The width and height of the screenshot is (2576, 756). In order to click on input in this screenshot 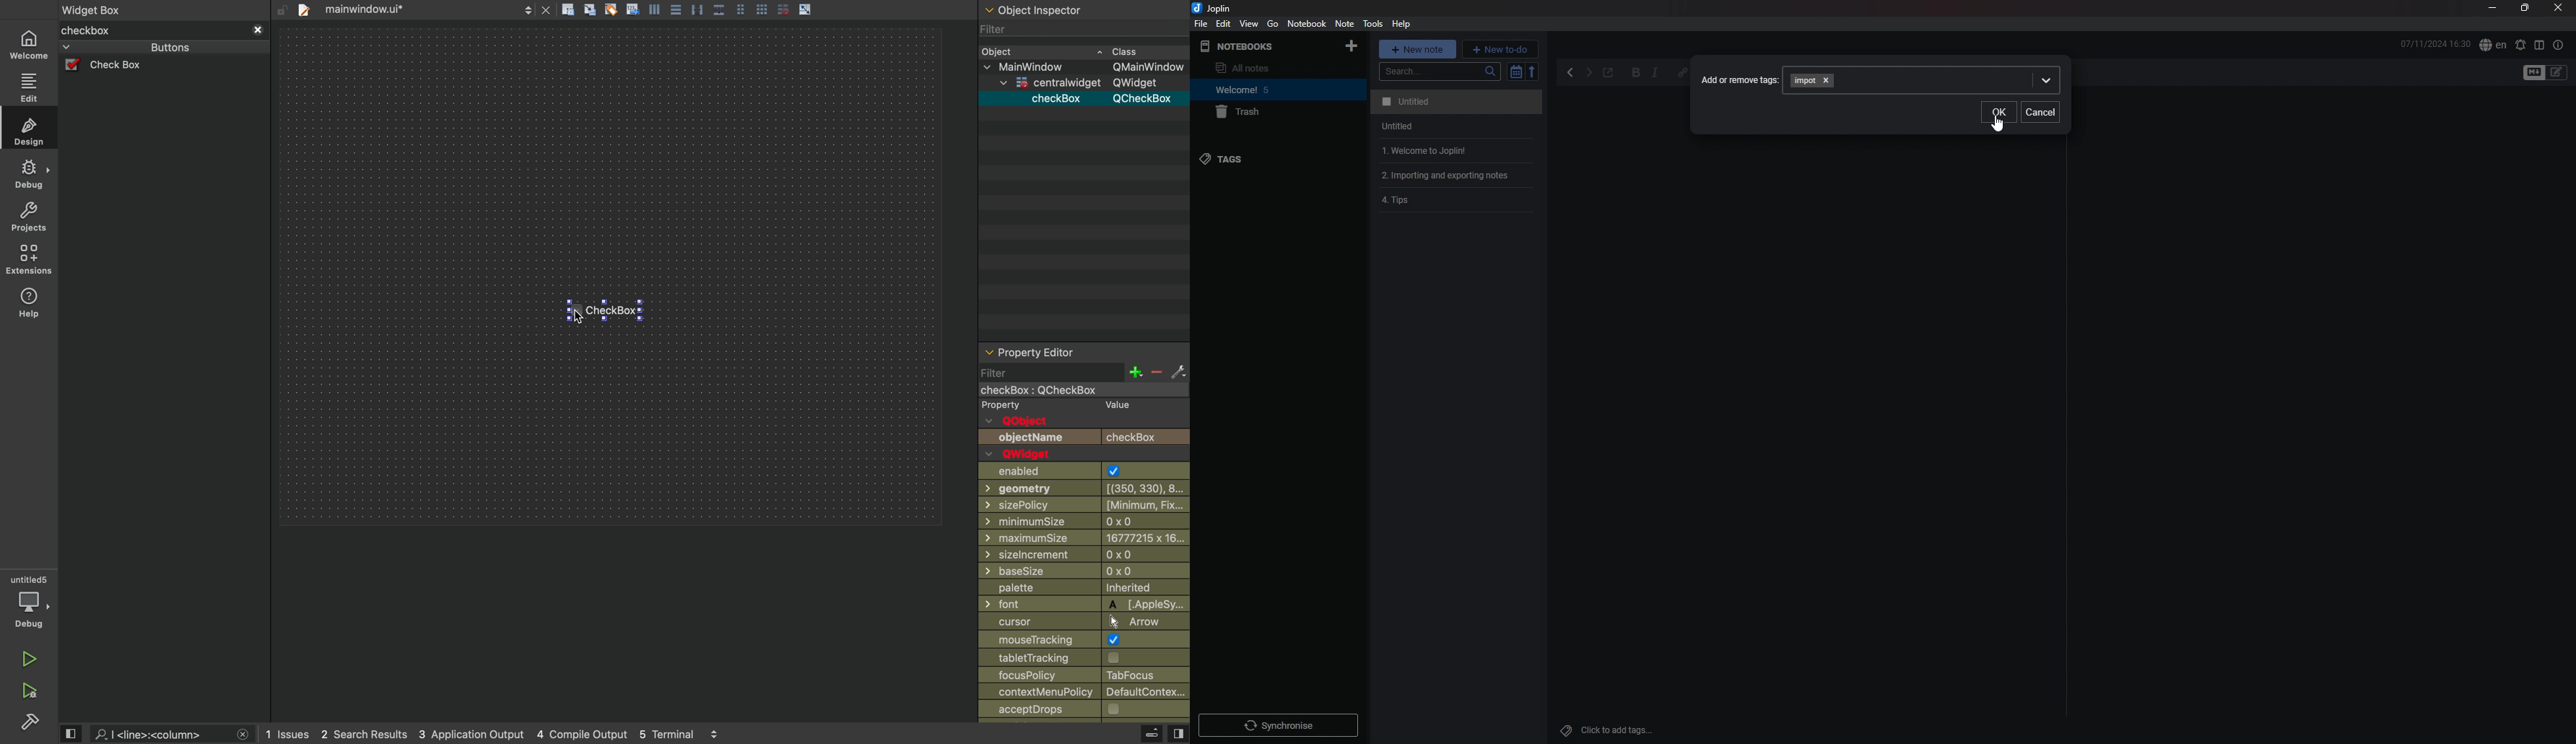, I will do `click(1809, 80)`.